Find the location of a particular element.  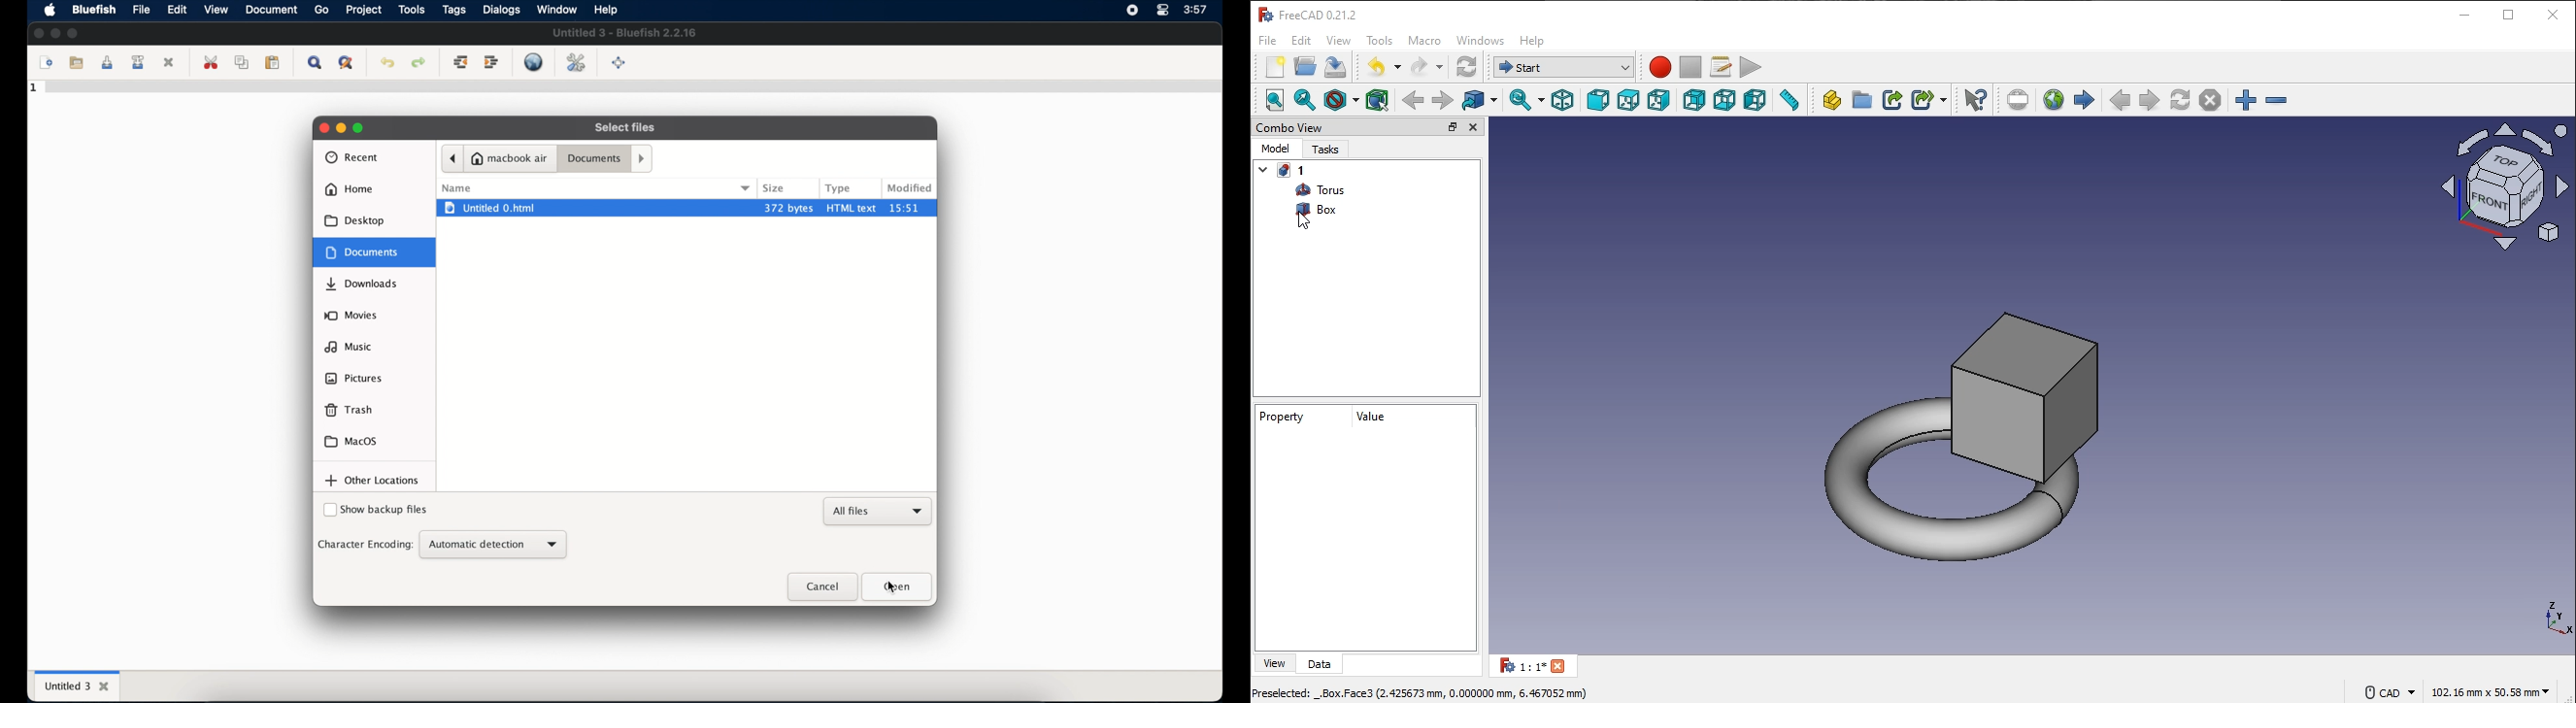

ight is located at coordinates (1660, 102).